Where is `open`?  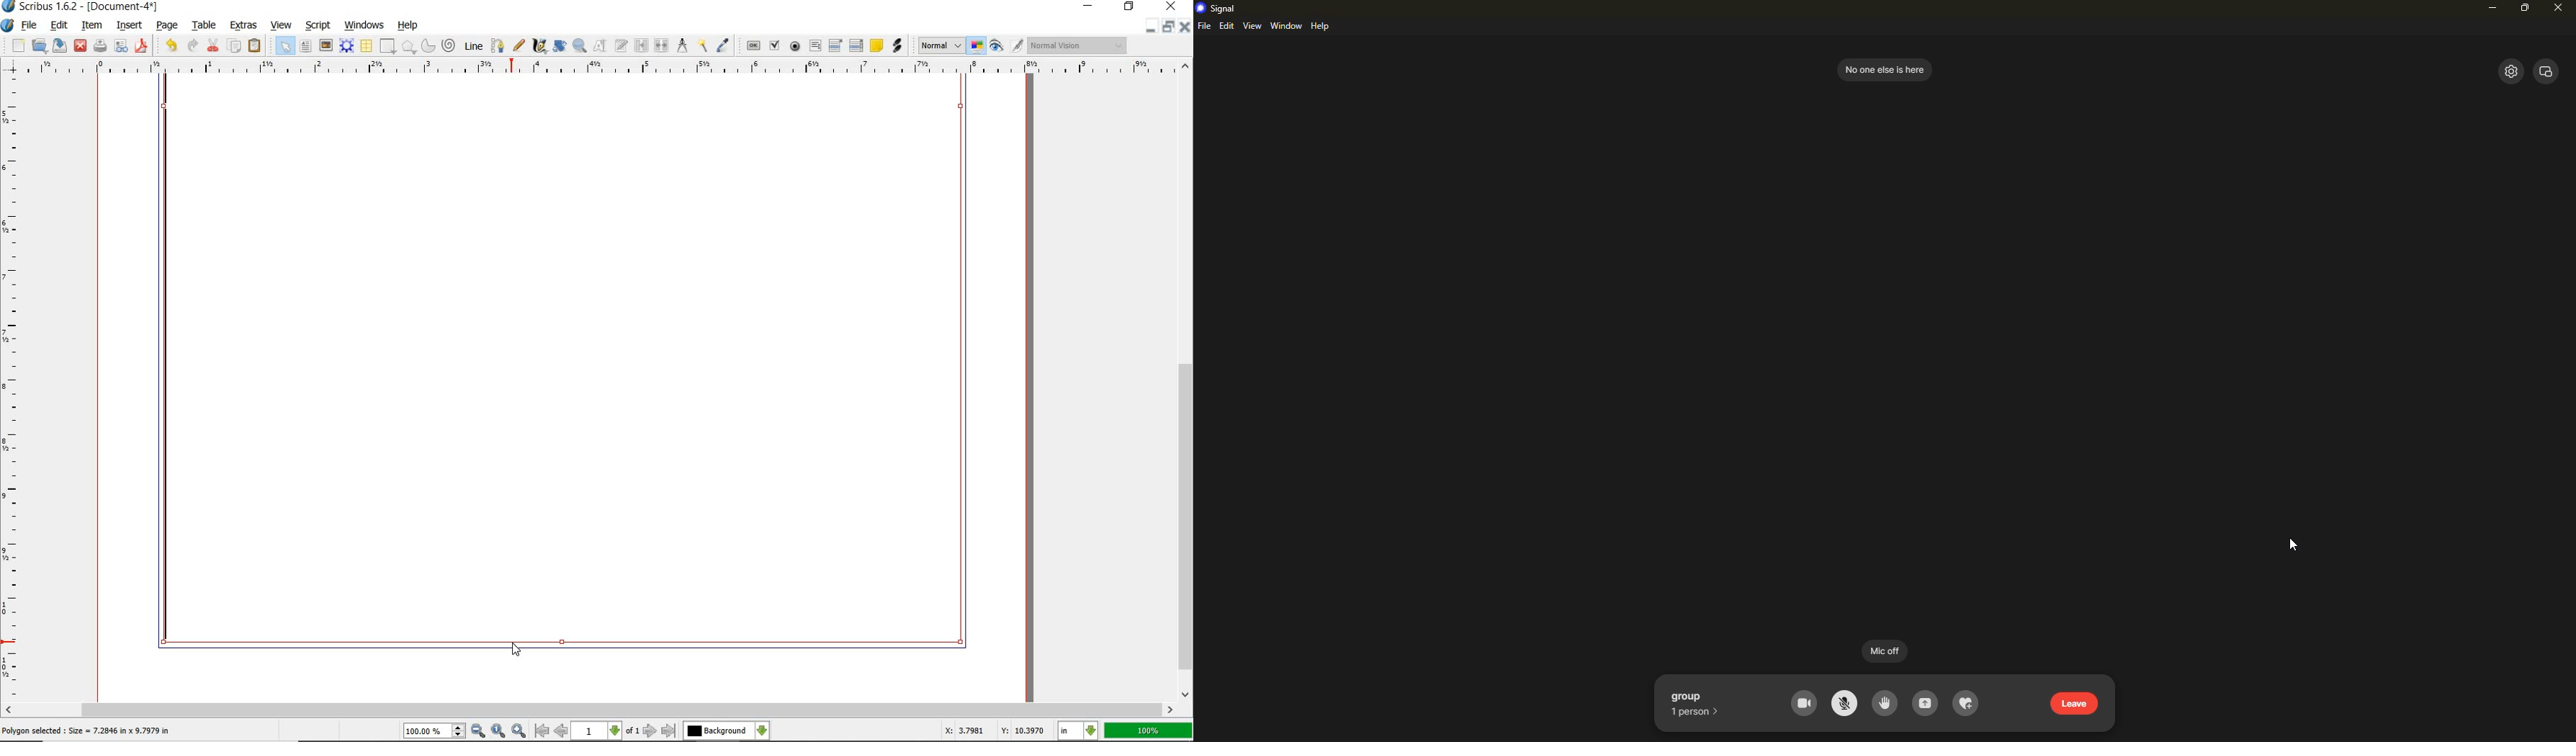
open is located at coordinates (40, 46).